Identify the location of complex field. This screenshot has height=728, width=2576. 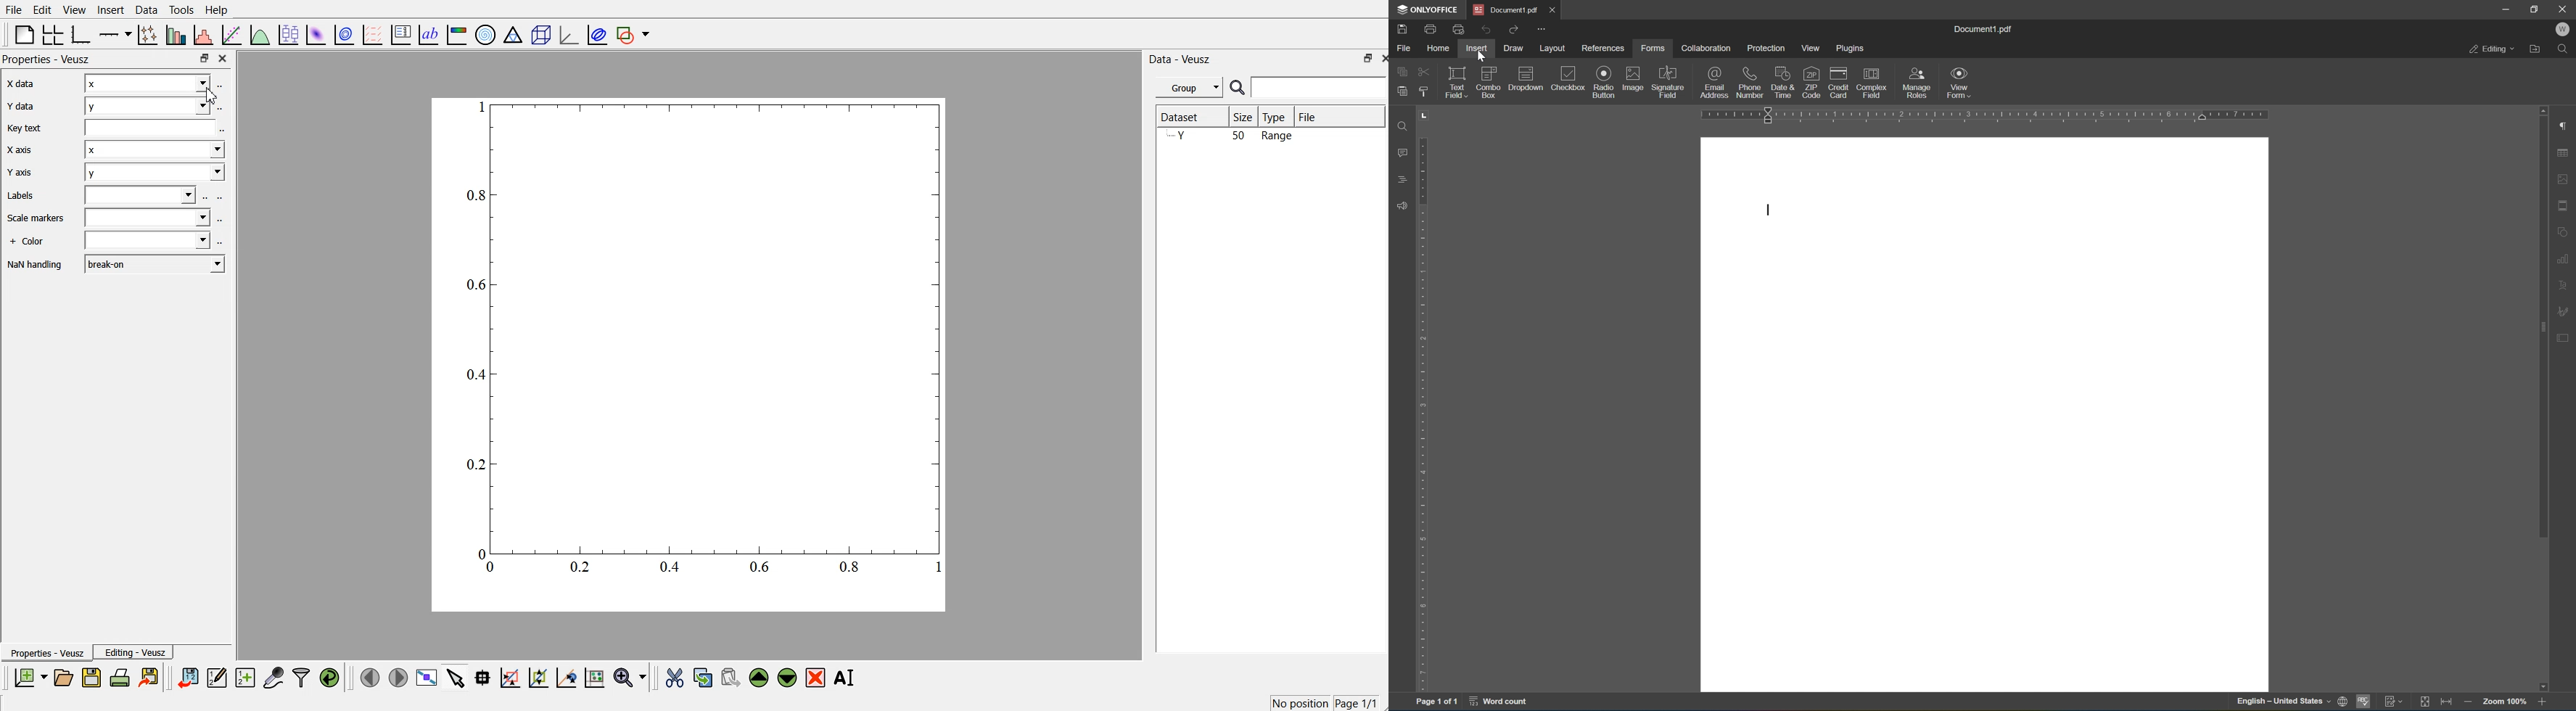
(1875, 82).